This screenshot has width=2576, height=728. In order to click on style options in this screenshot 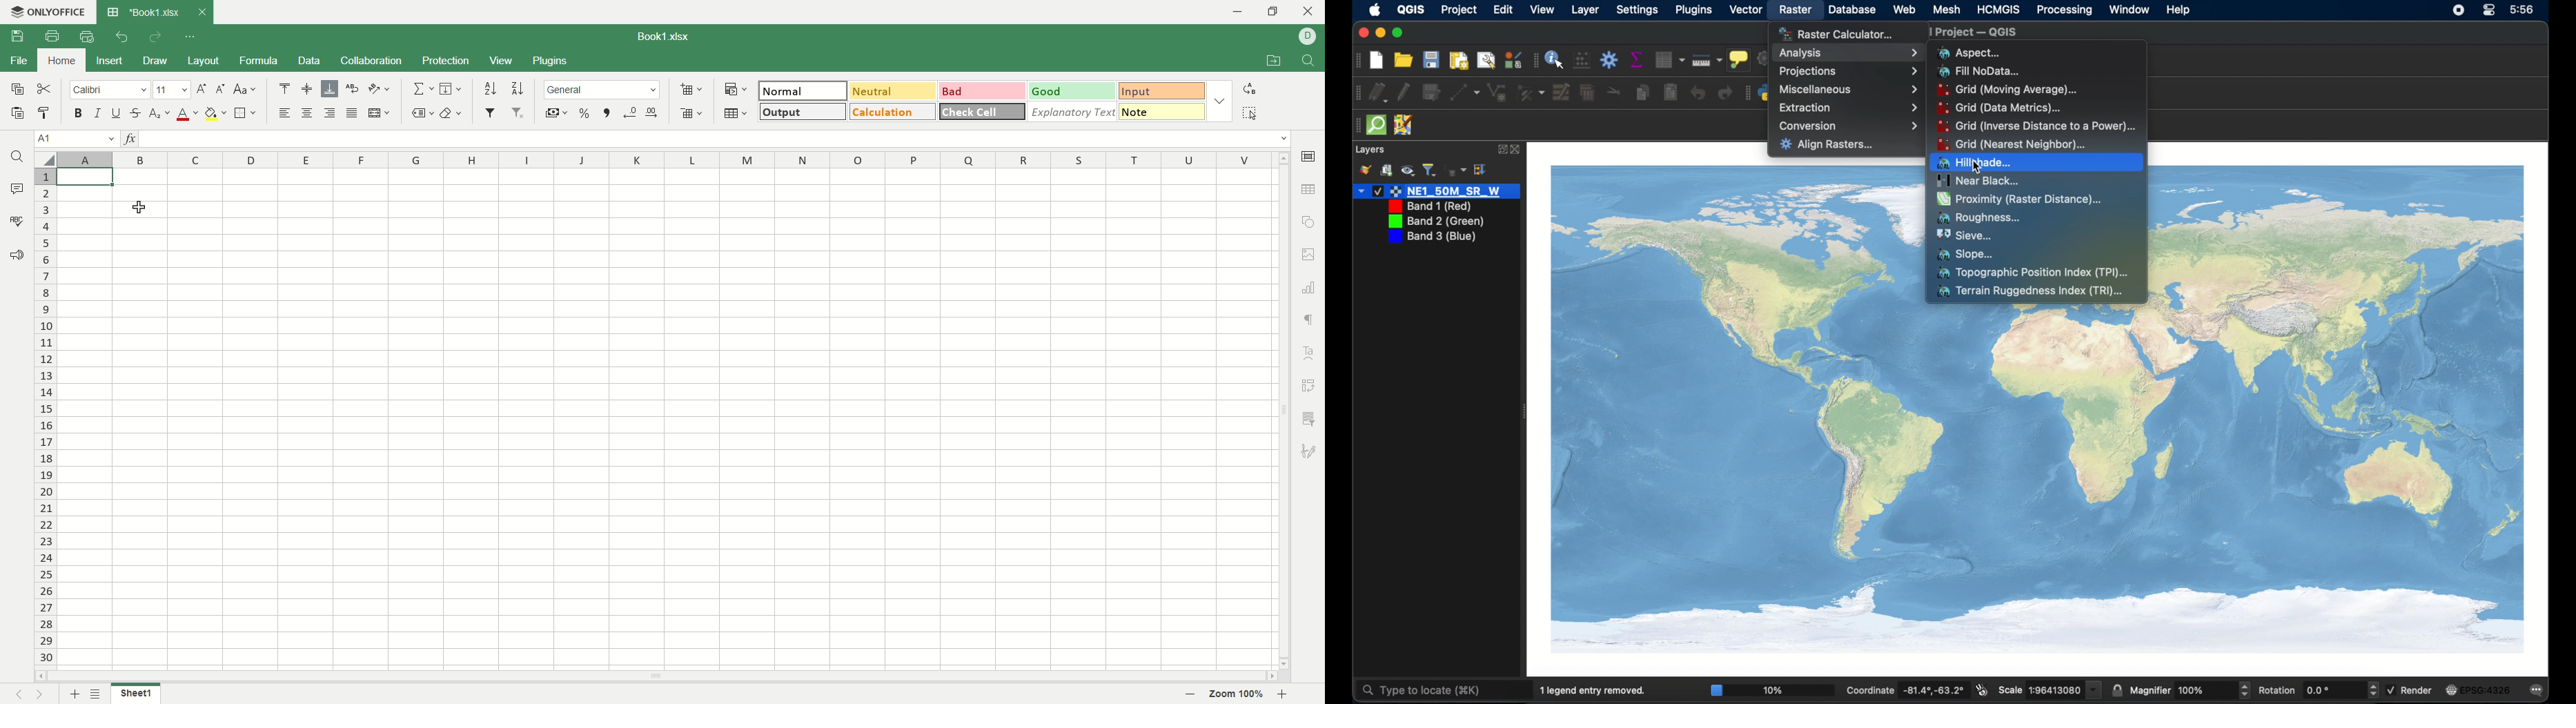, I will do `click(1221, 101)`.